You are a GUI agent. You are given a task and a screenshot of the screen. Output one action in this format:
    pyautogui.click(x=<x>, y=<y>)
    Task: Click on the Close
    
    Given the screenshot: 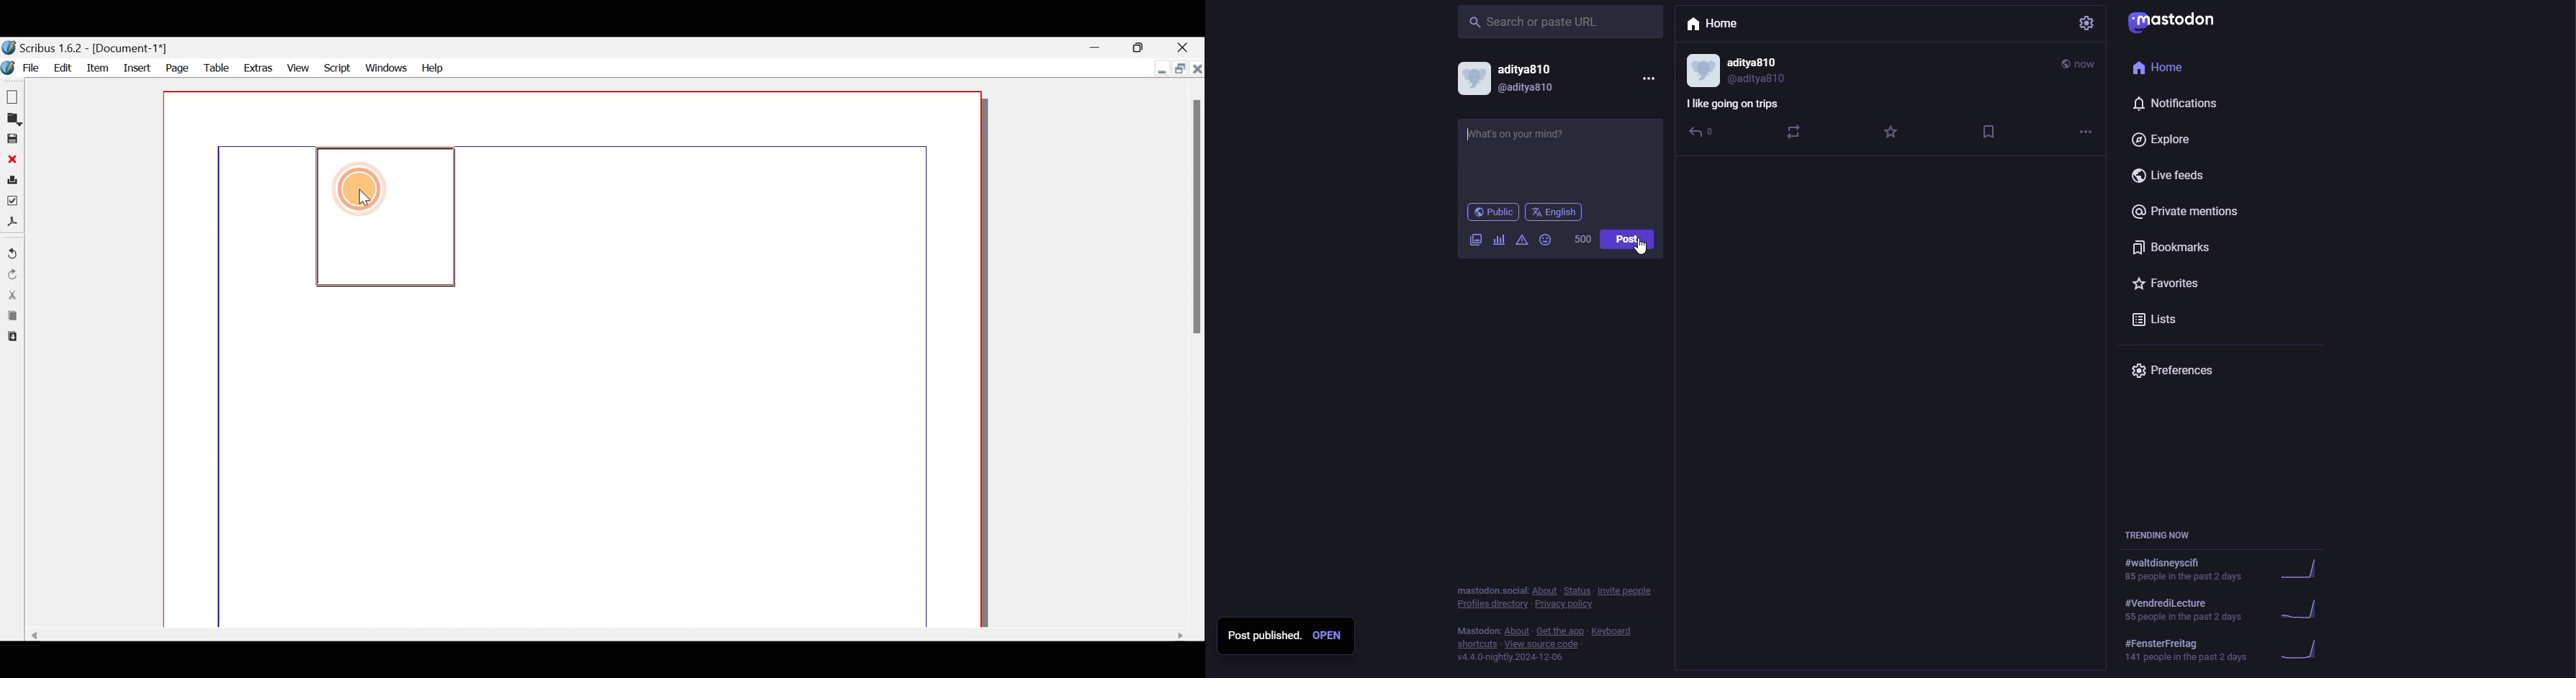 What is the action you would take?
    pyautogui.click(x=11, y=159)
    